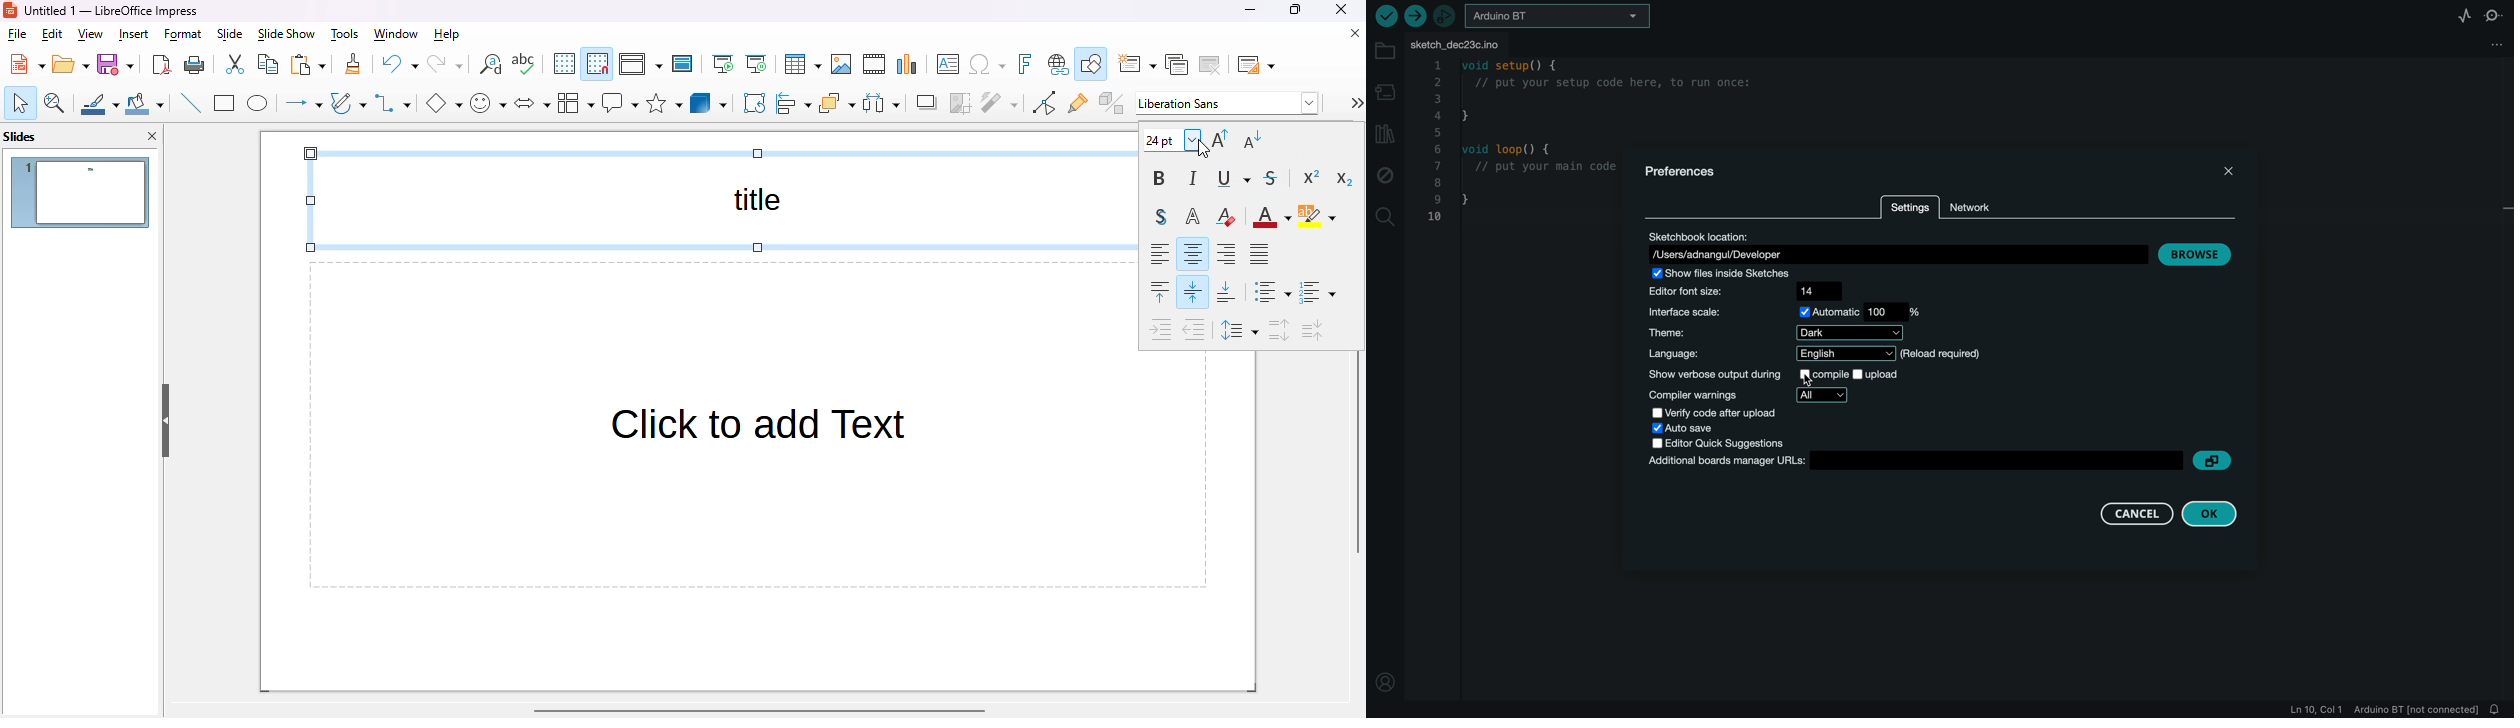 The image size is (2520, 728). What do you see at coordinates (21, 137) in the screenshot?
I see `slides` at bounding box center [21, 137].